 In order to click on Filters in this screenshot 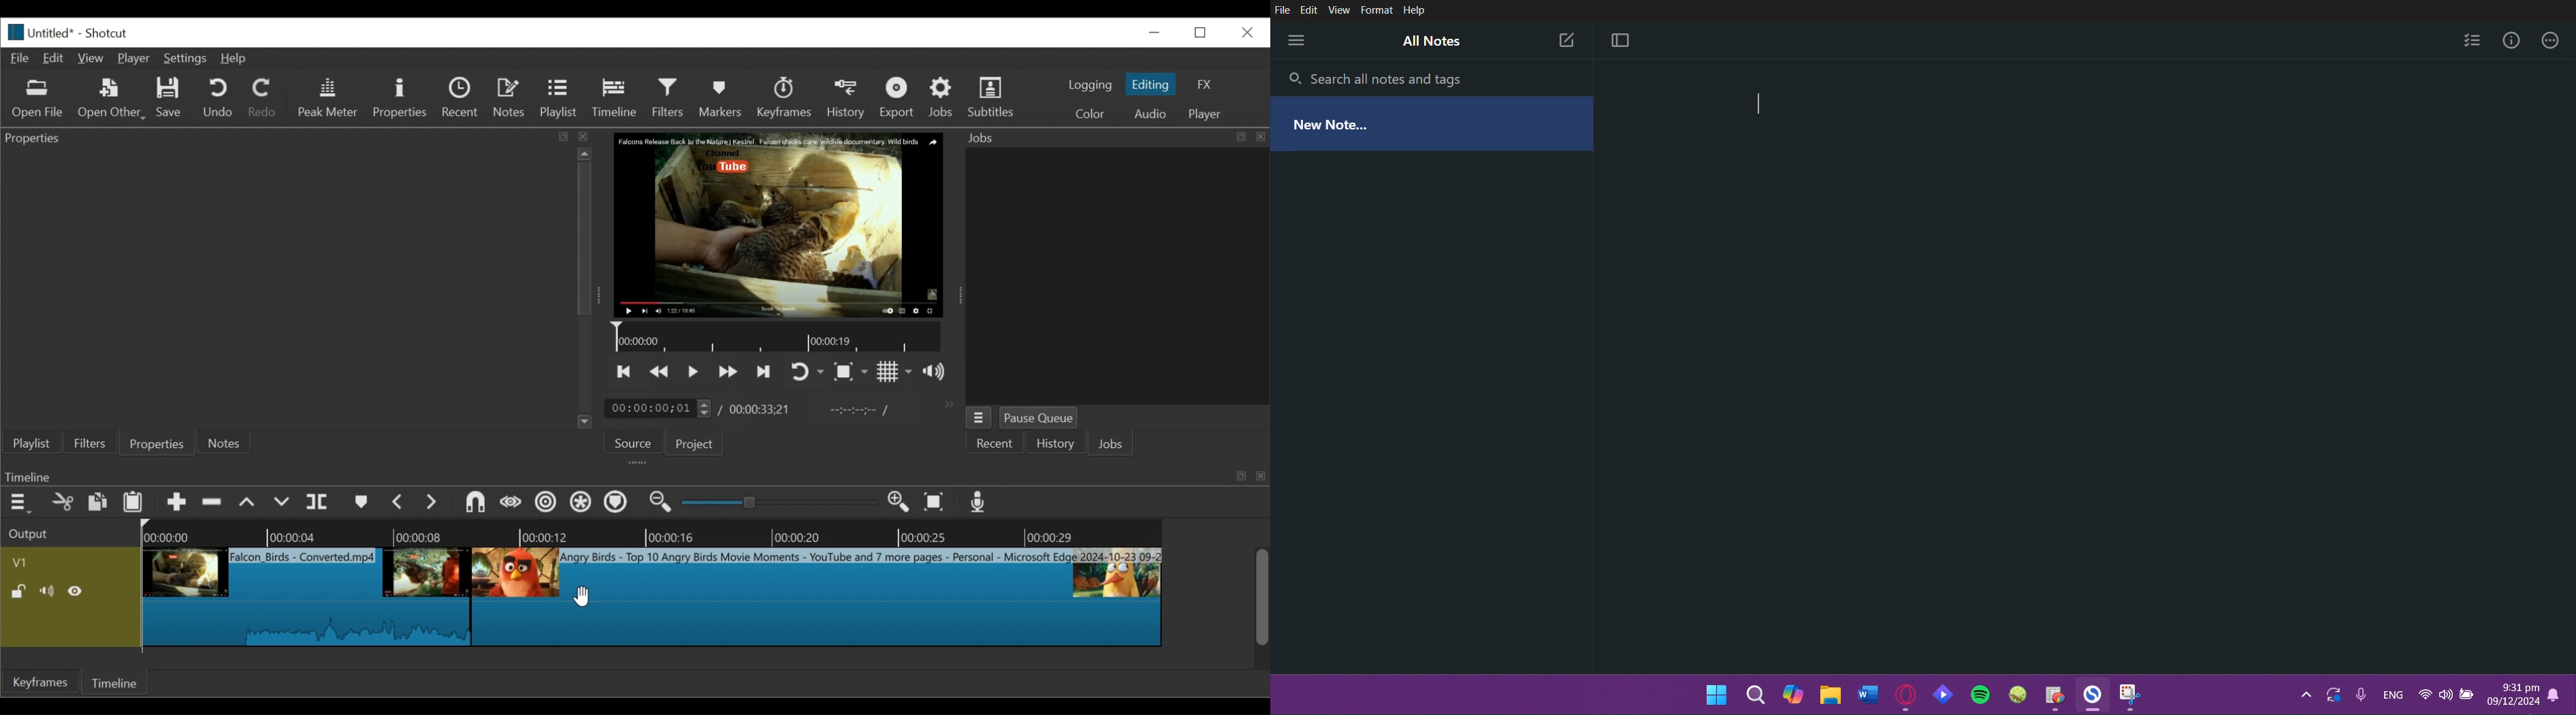, I will do `click(89, 442)`.